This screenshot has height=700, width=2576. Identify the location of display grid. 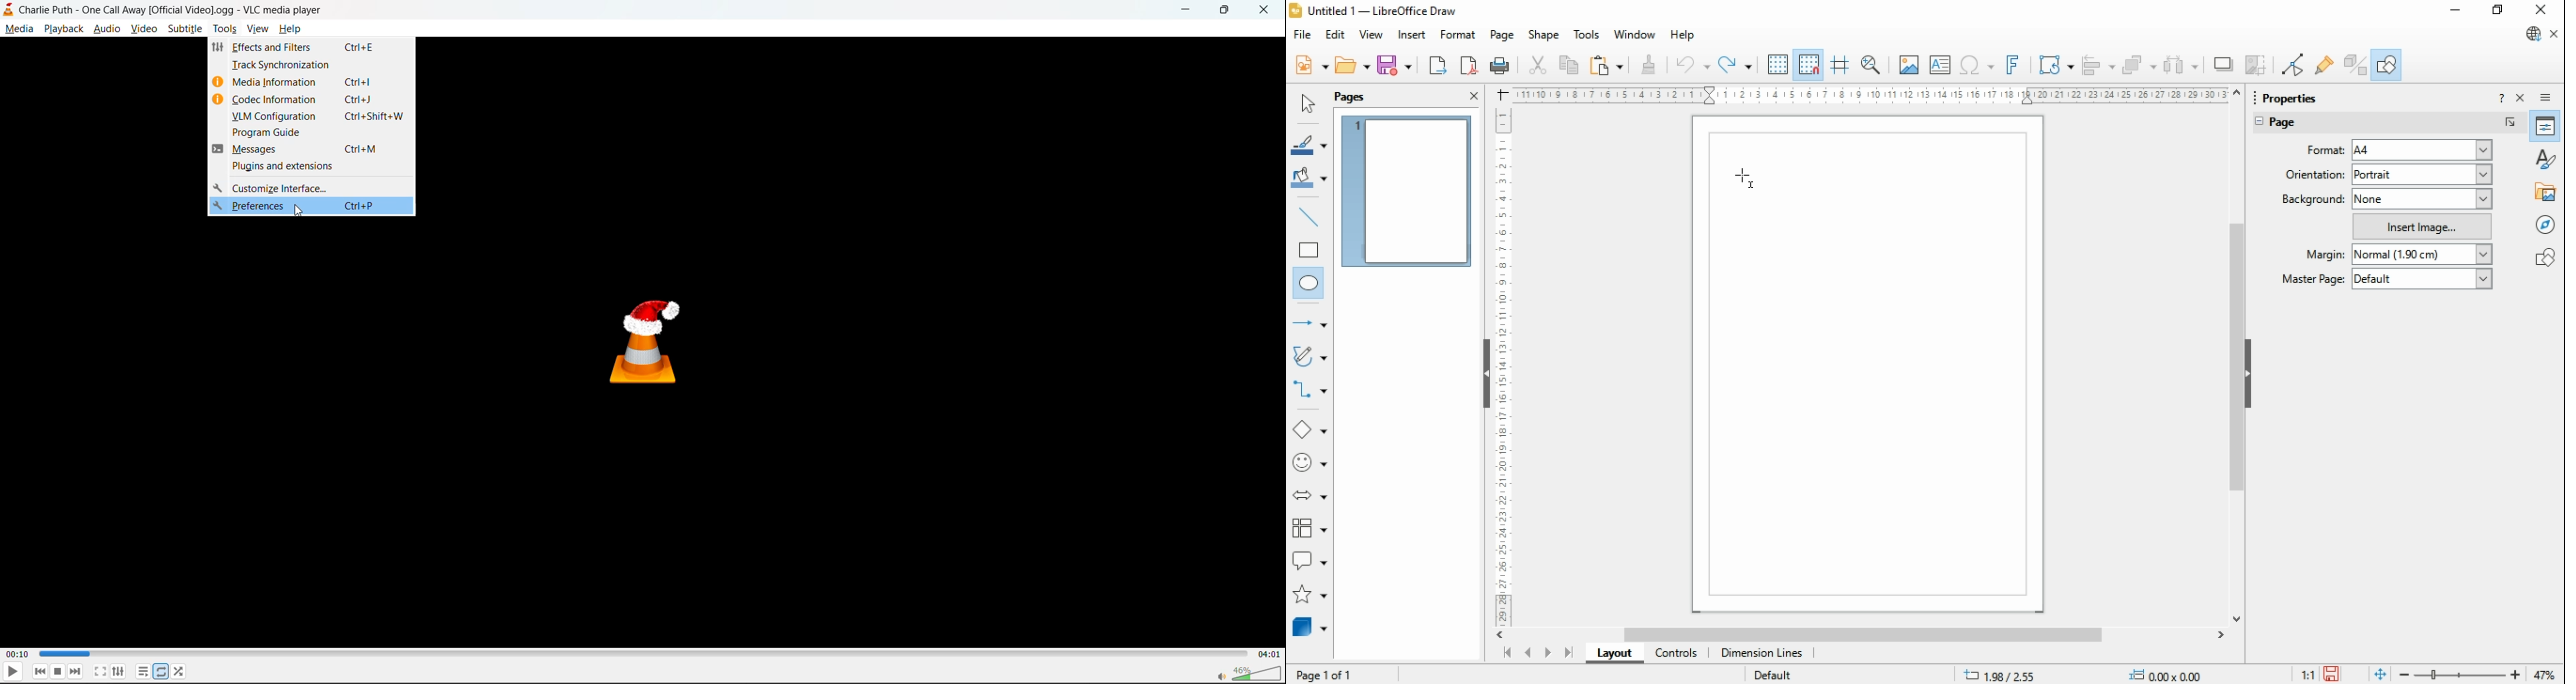
(1777, 66).